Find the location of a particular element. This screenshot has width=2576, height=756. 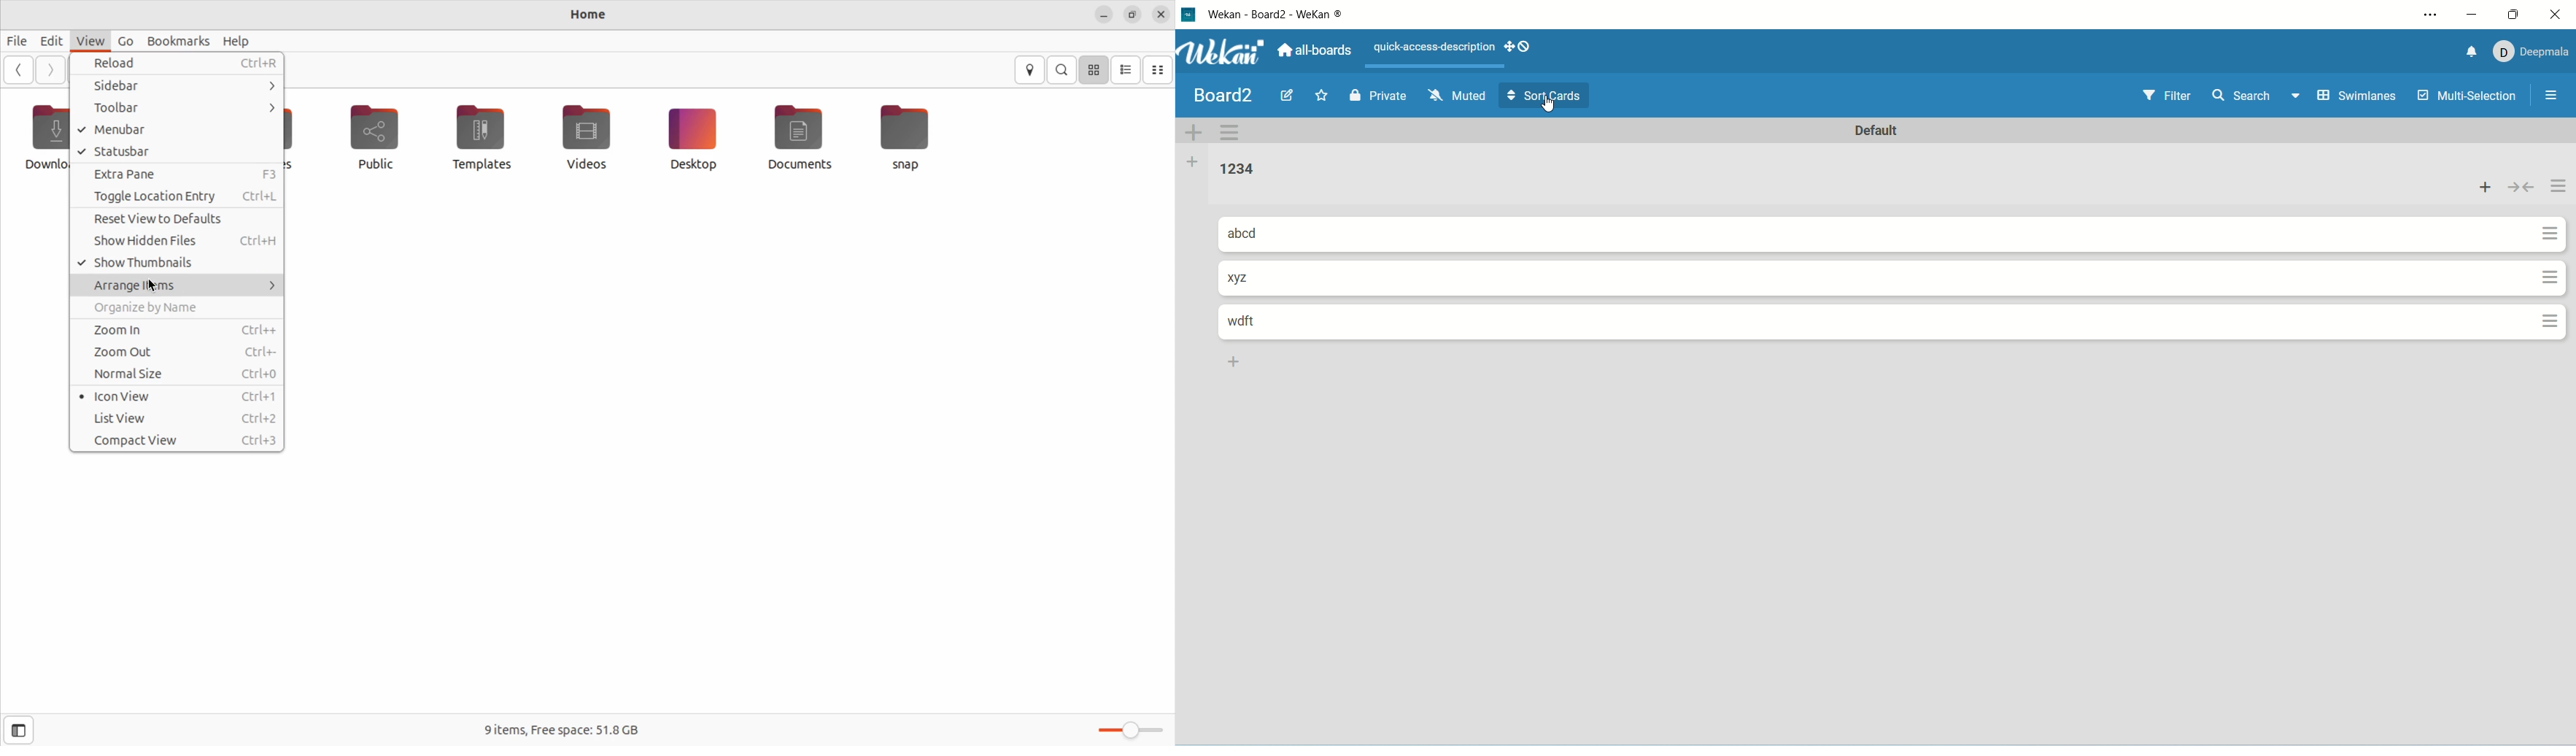

compact view is located at coordinates (177, 441).